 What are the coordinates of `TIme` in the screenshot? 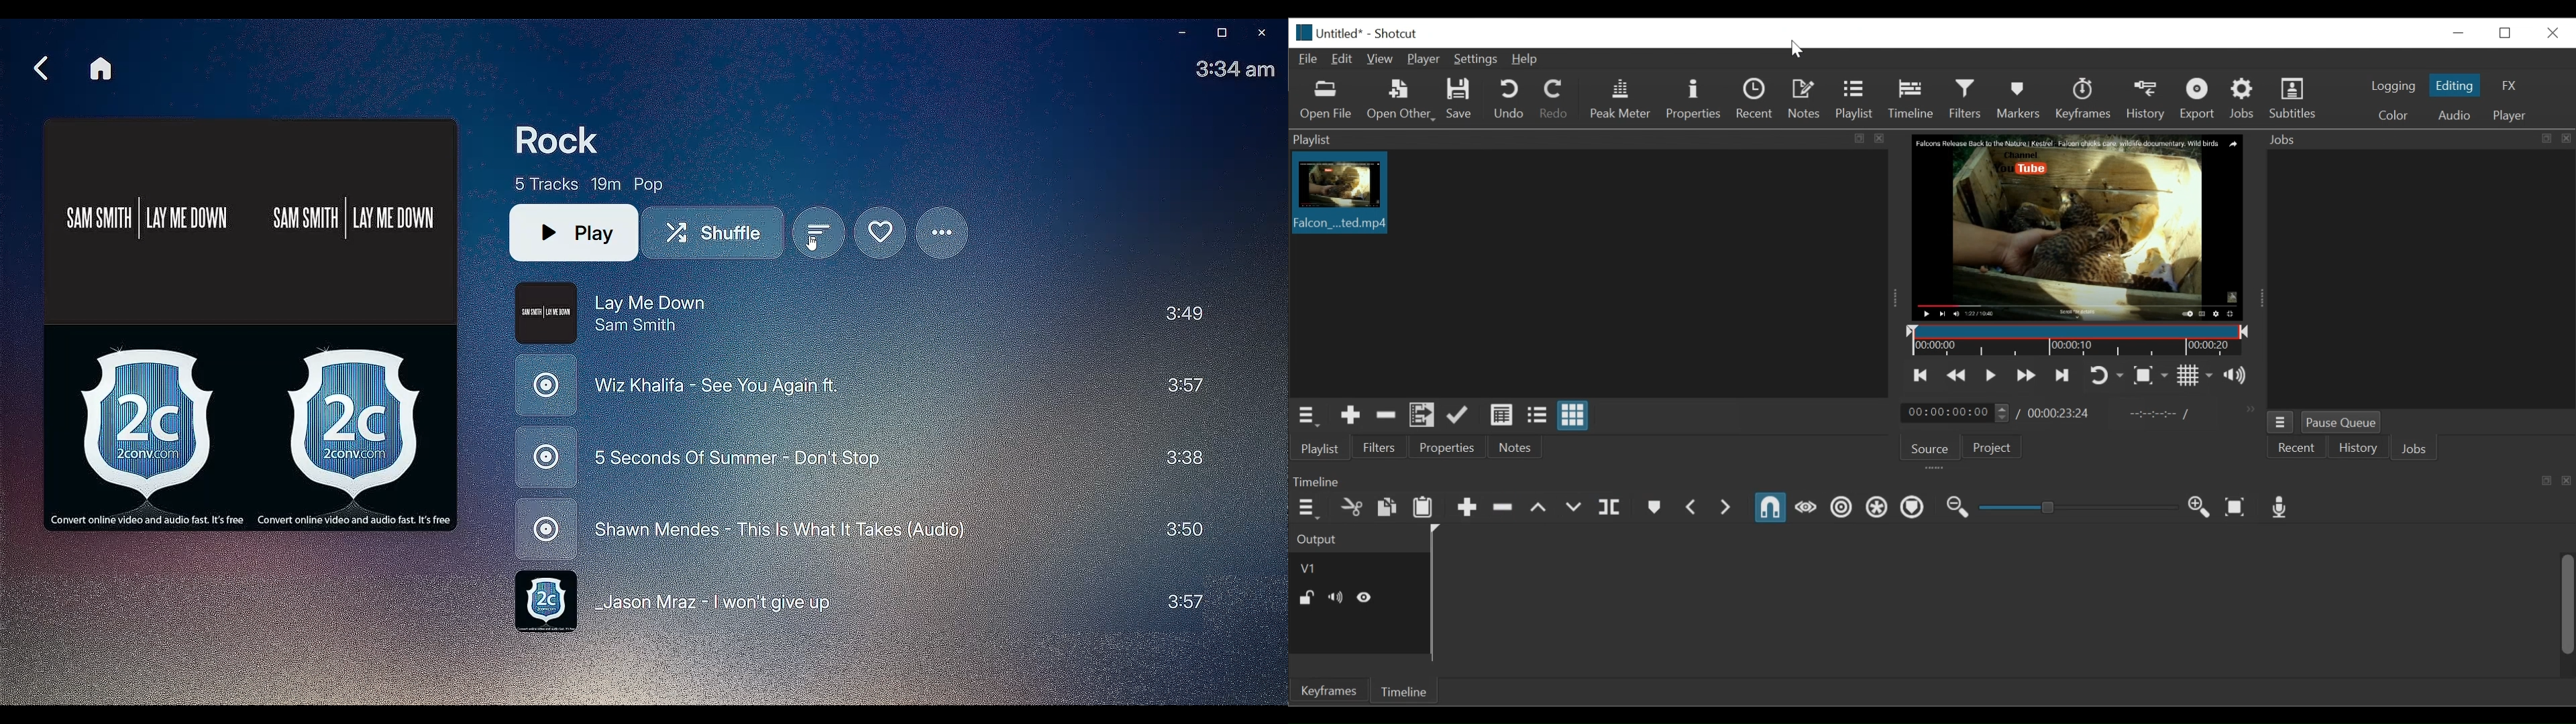 It's located at (1237, 69).